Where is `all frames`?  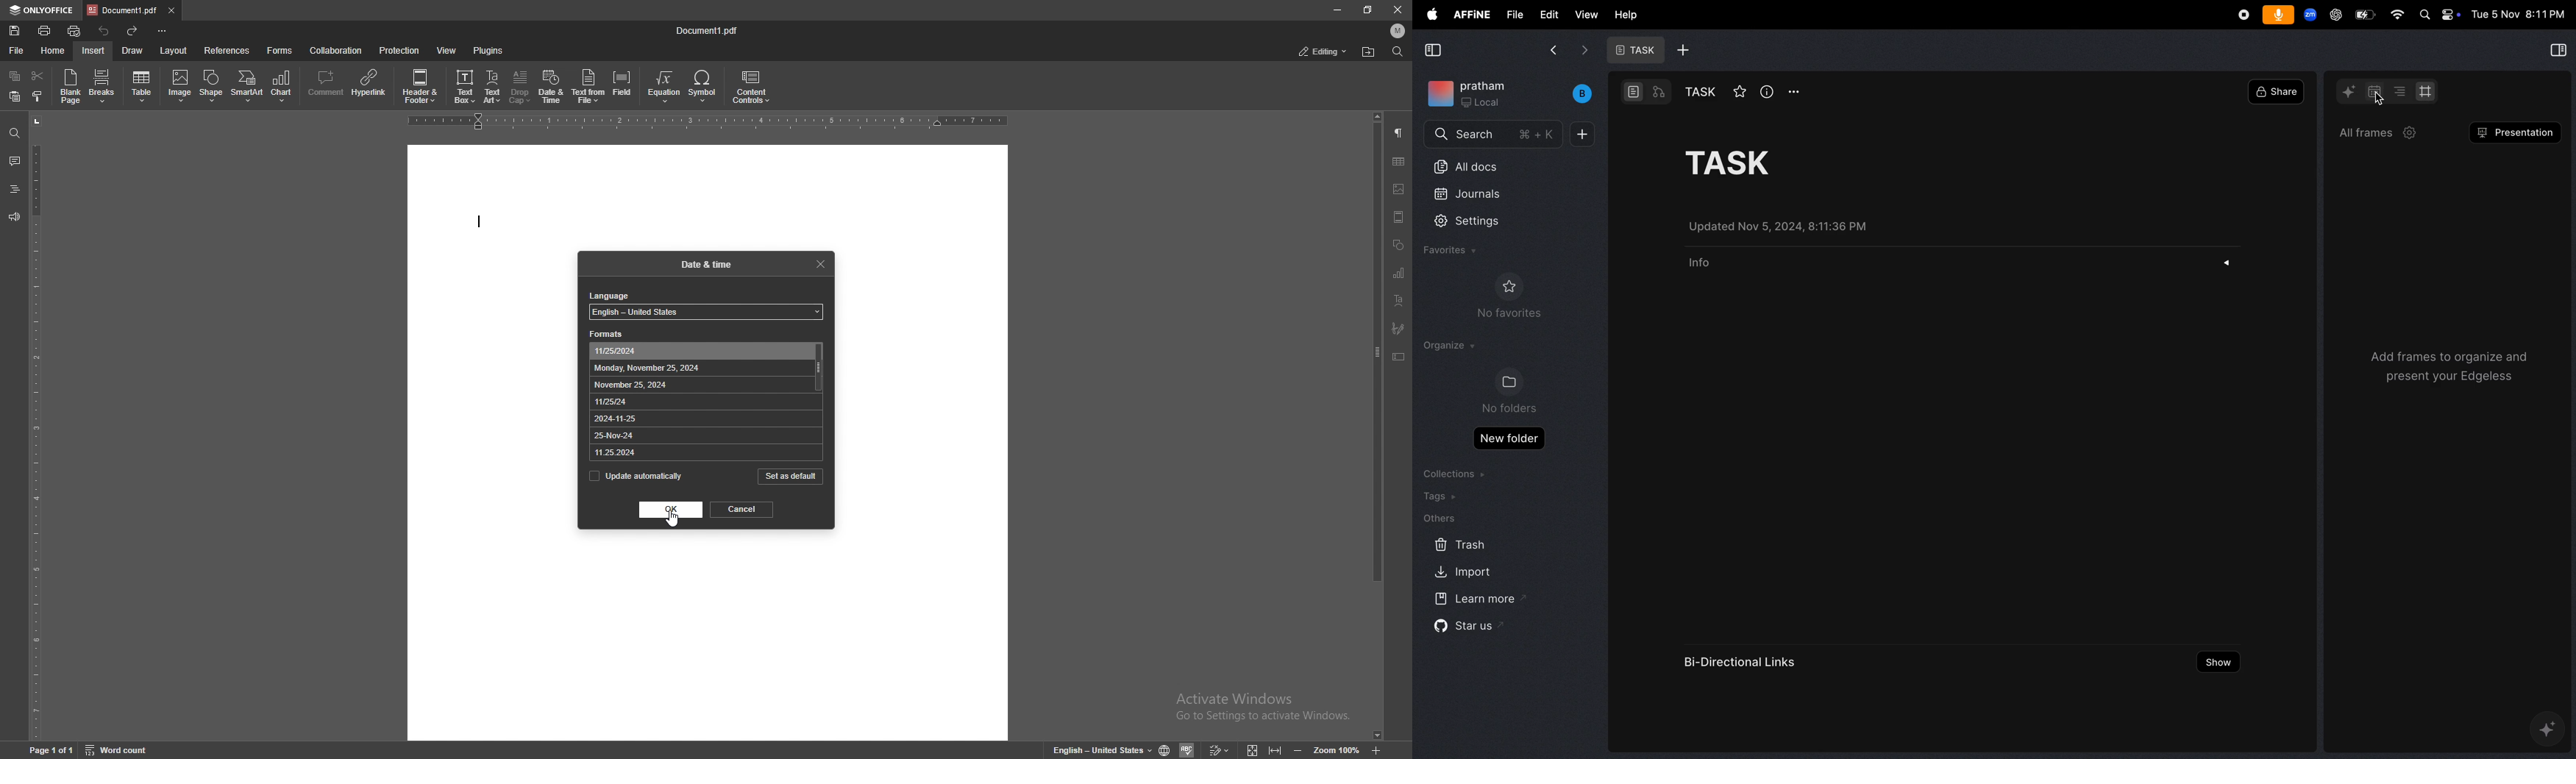
all frames is located at coordinates (2383, 133).